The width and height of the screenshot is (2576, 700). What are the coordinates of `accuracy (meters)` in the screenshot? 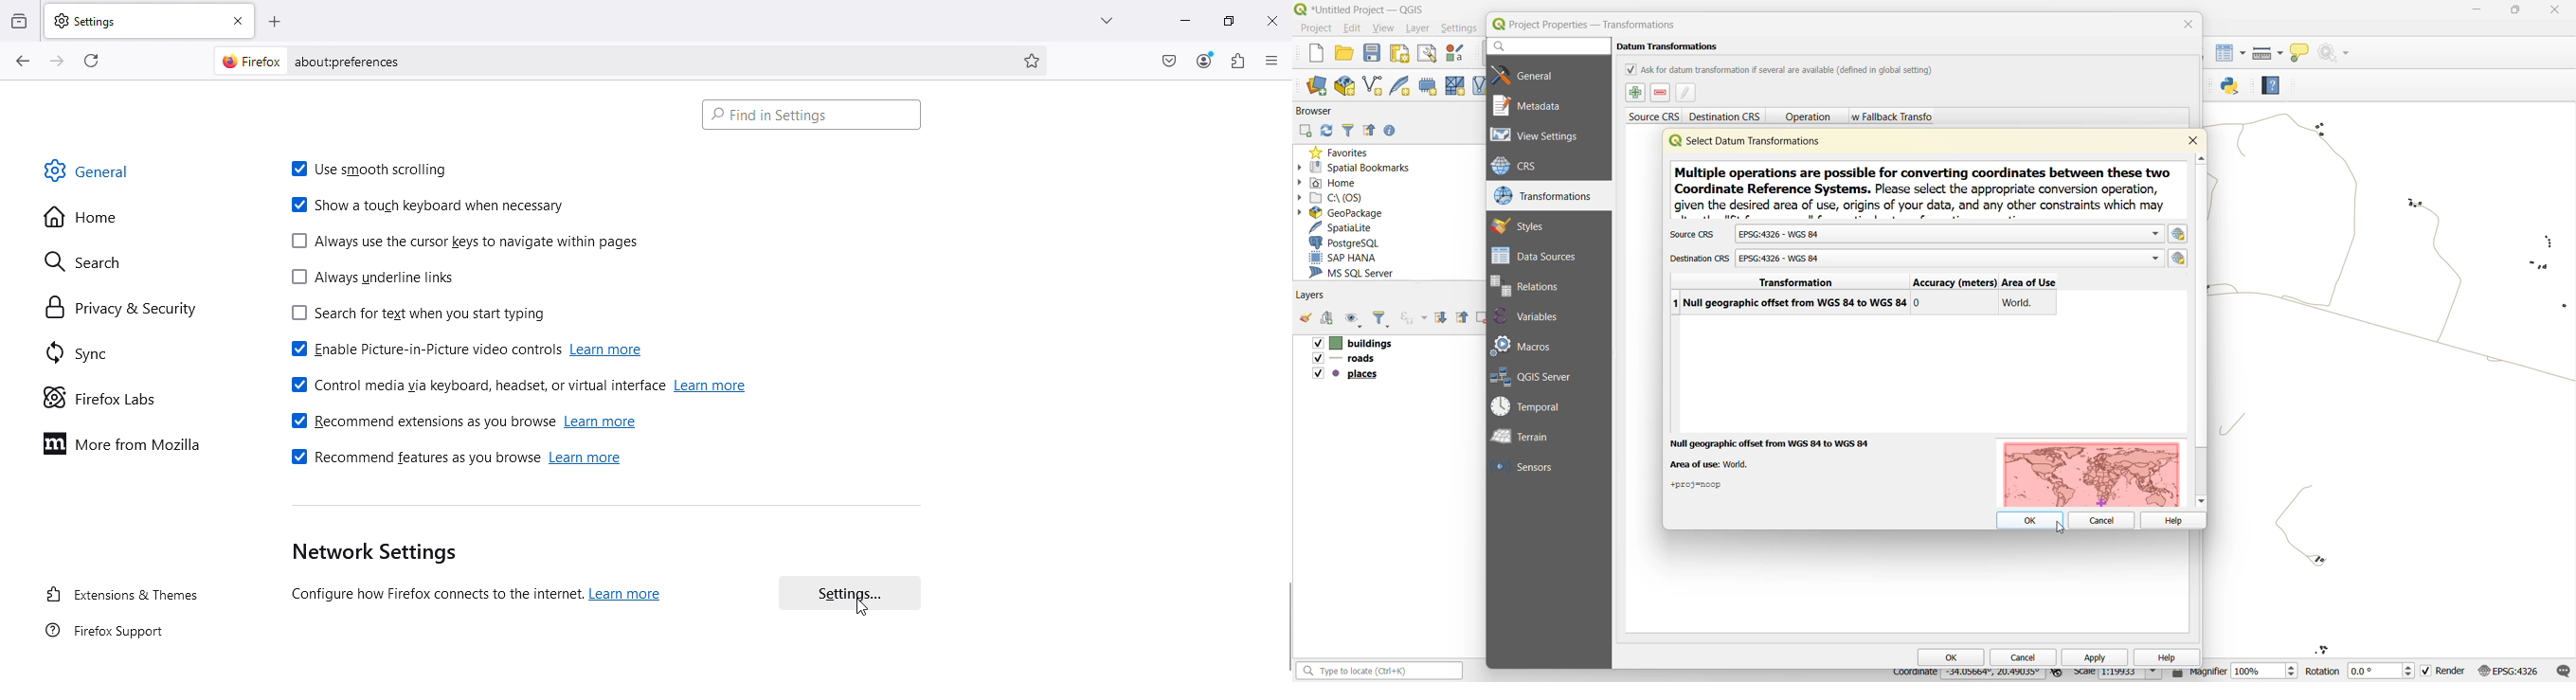 It's located at (1954, 283).